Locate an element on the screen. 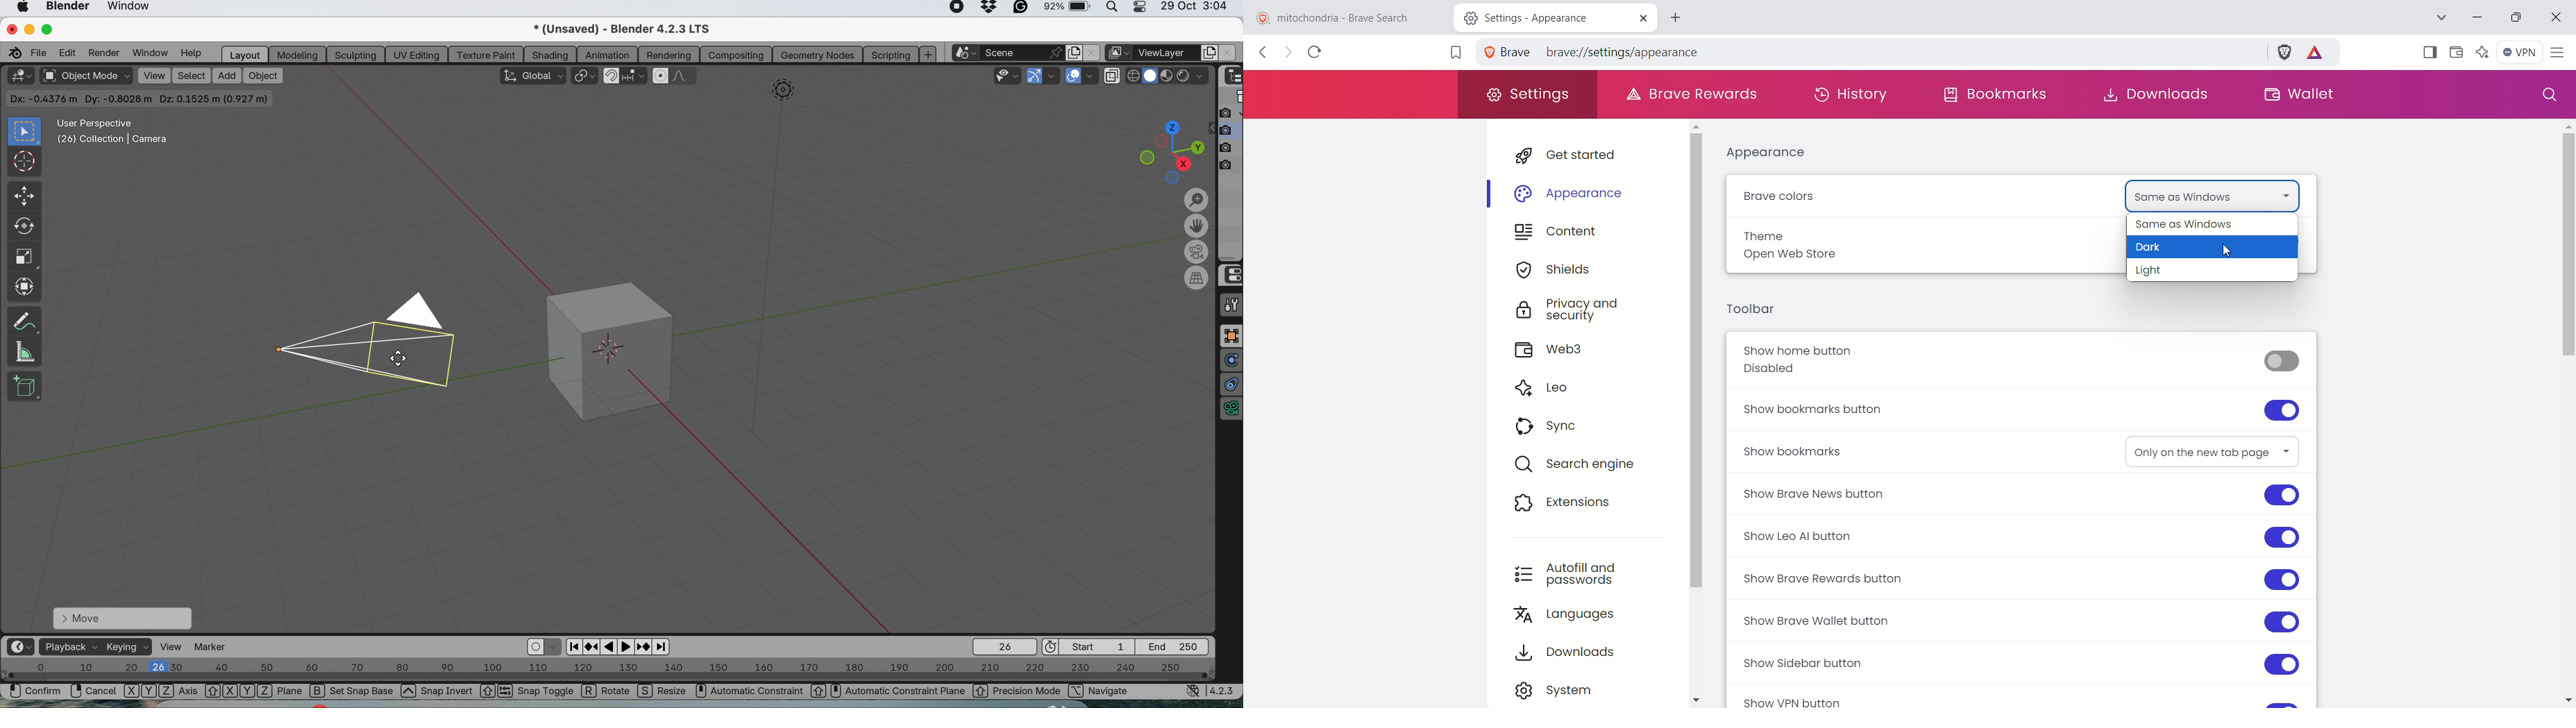 The height and width of the screenshot is (728, 2576). add is located at coordinates (224, 75).